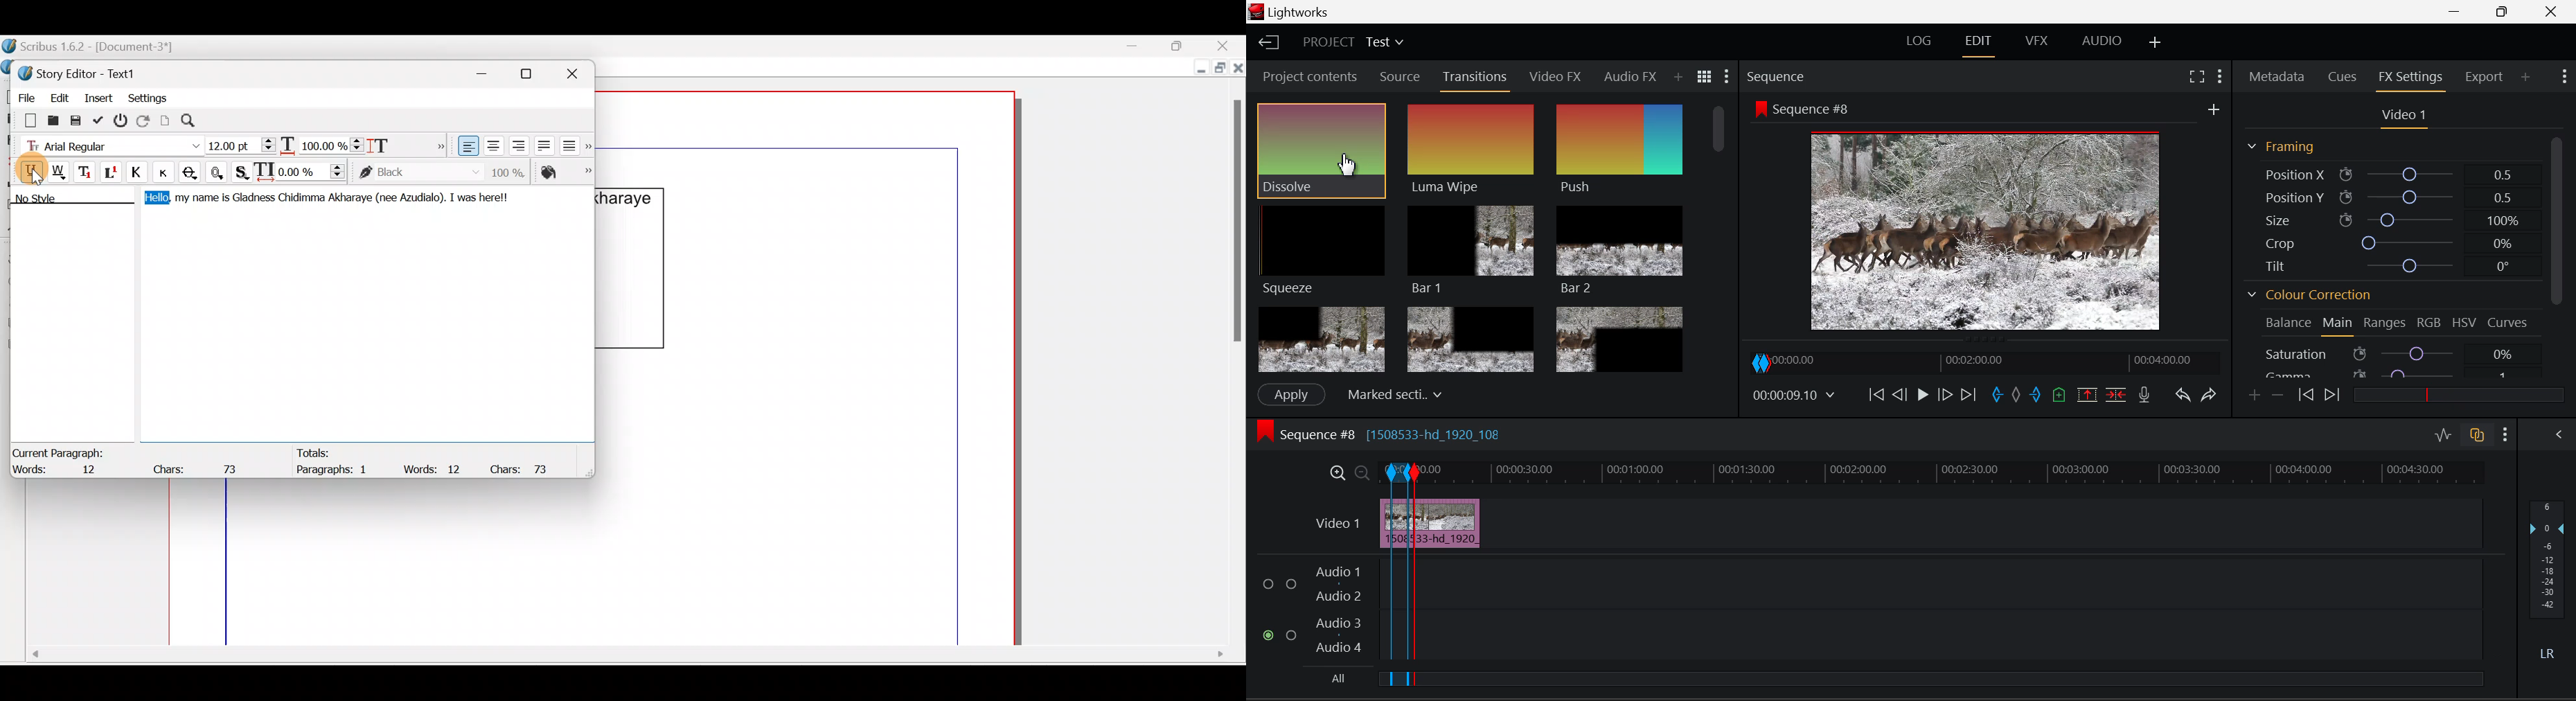  What do you see at coordinates (397, 141) in the screenshot?
I see `Scaling height of characters` at bounding box center [397, 141].